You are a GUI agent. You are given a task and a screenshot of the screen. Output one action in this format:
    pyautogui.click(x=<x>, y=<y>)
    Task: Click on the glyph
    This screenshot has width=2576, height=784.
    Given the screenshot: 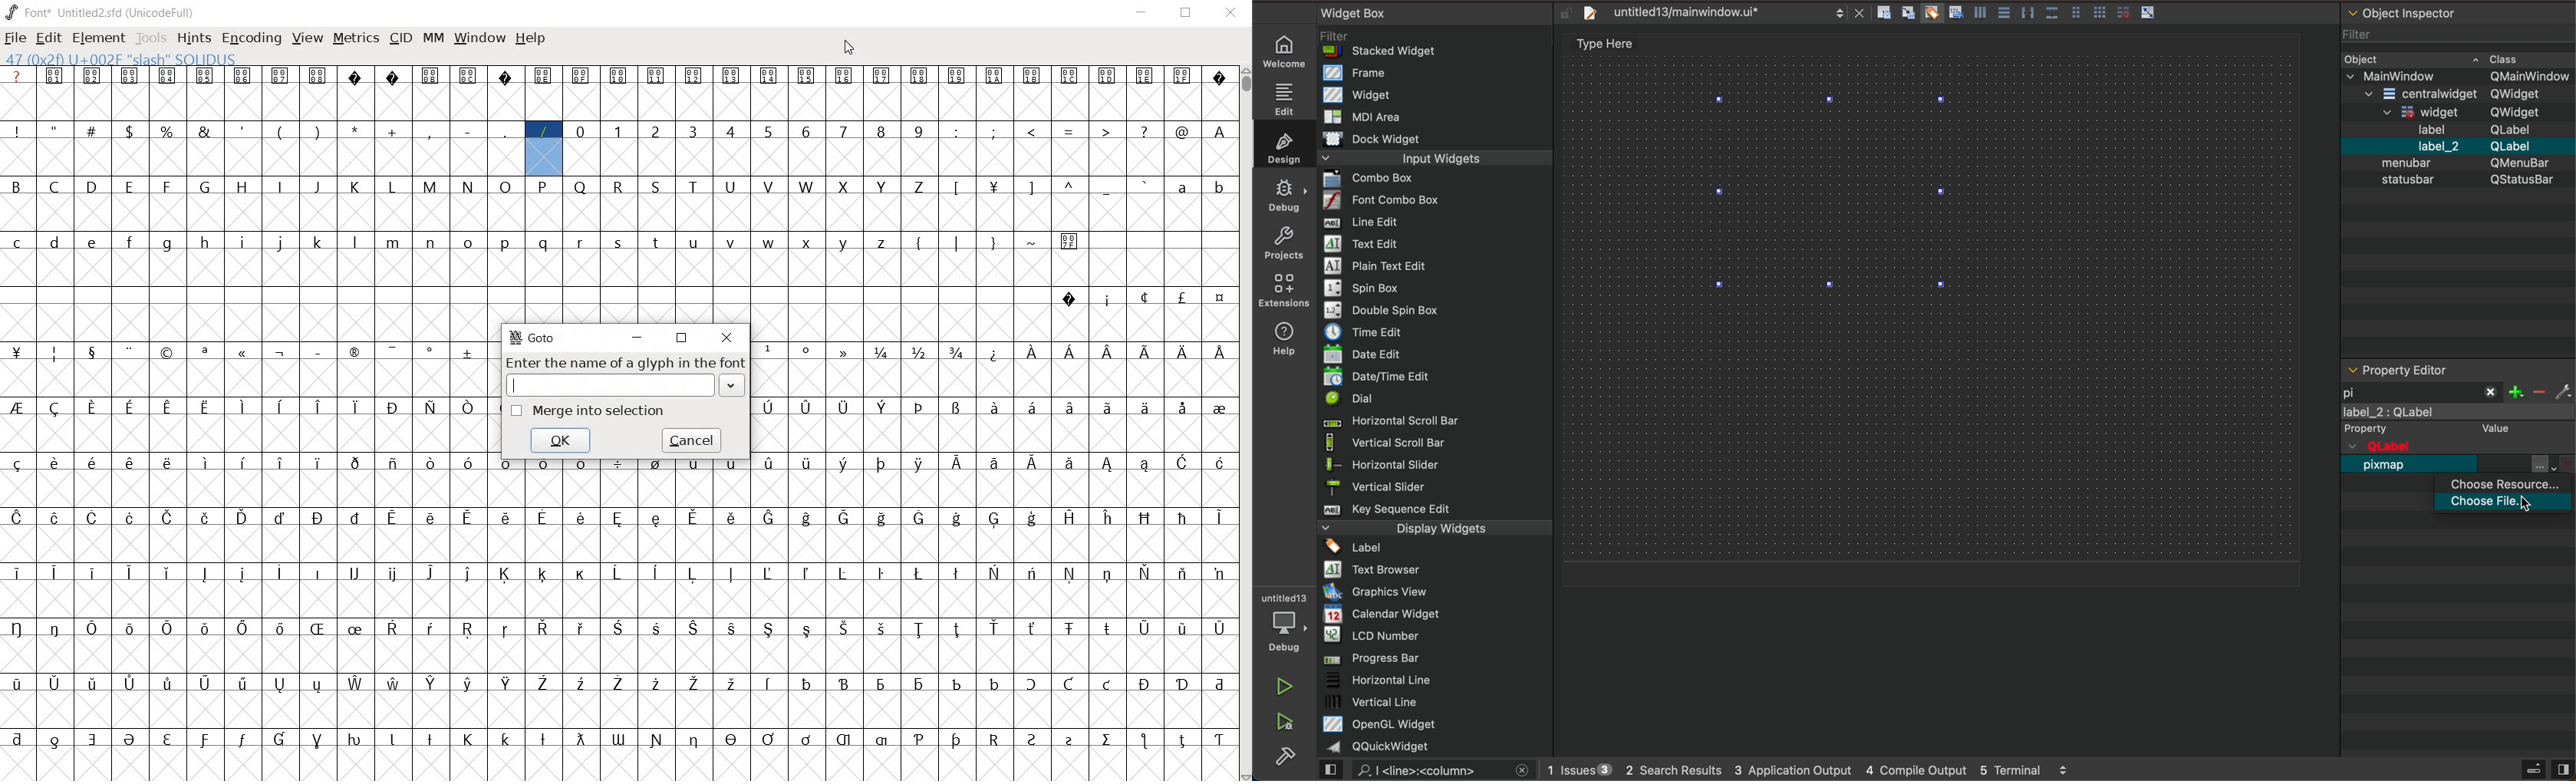 What is the action you would take?
    pyautogui.click(x=93, y=354)
    